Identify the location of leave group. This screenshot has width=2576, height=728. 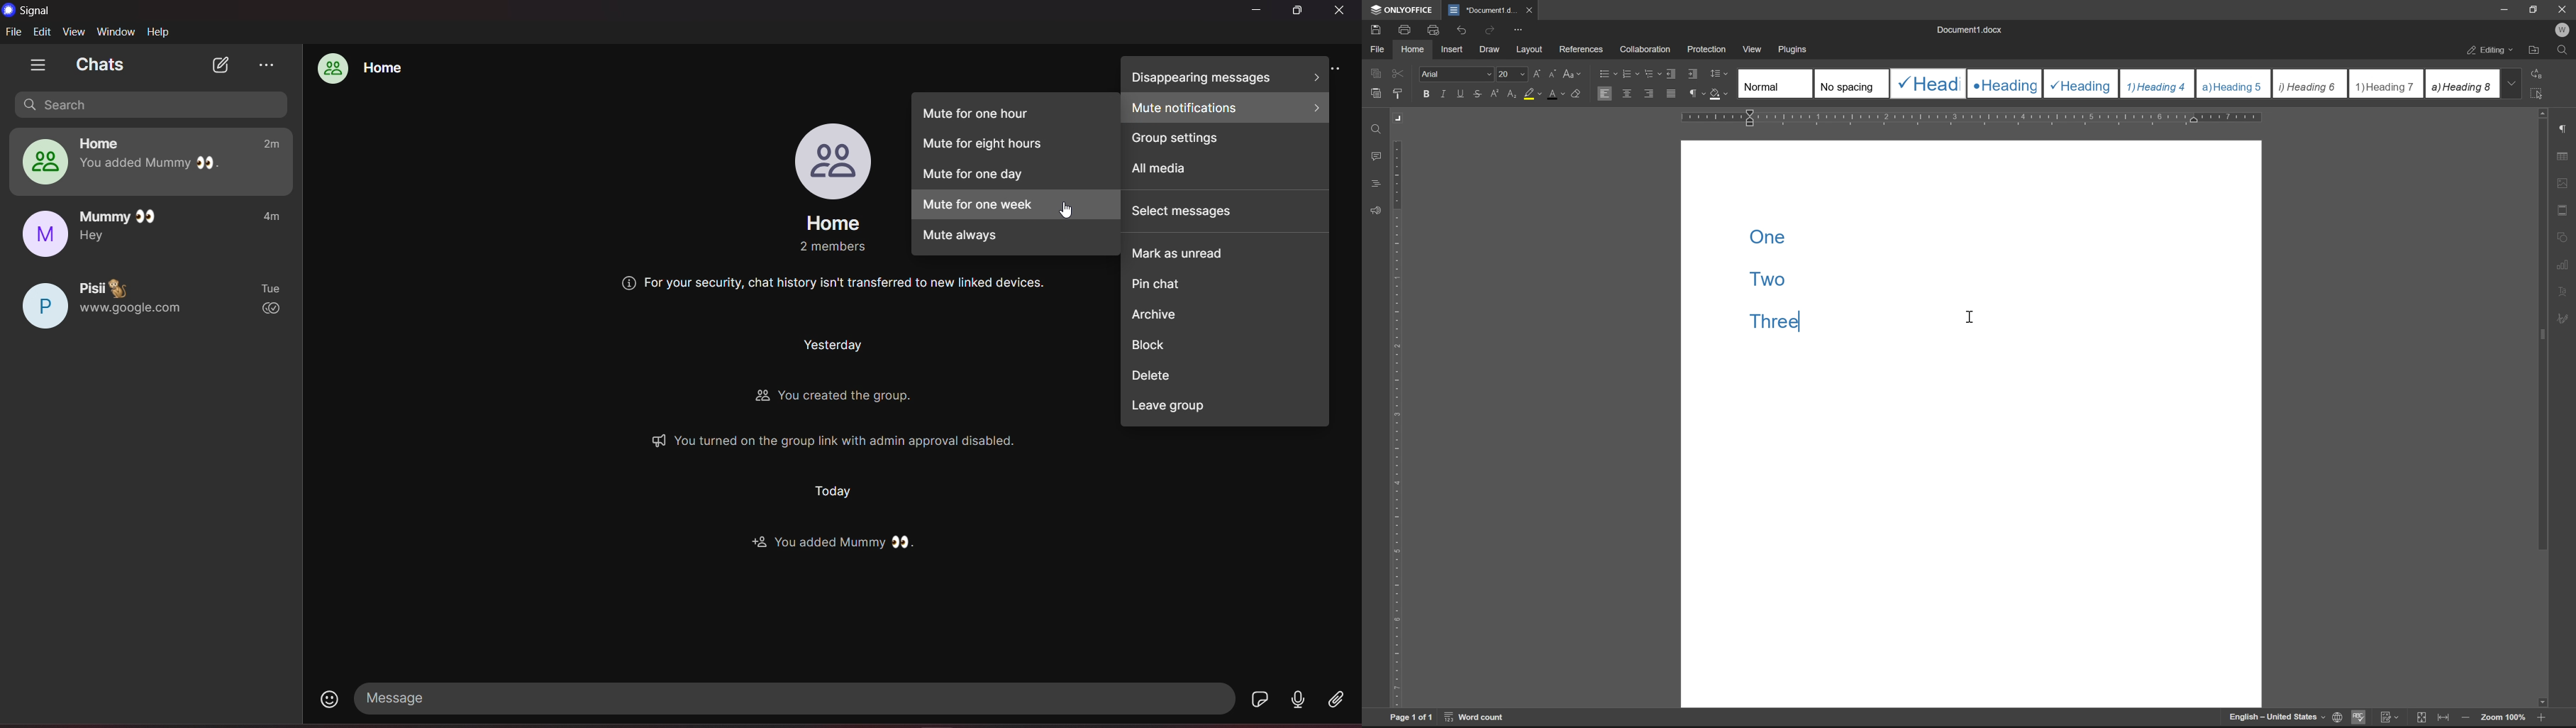
(1224, 414).